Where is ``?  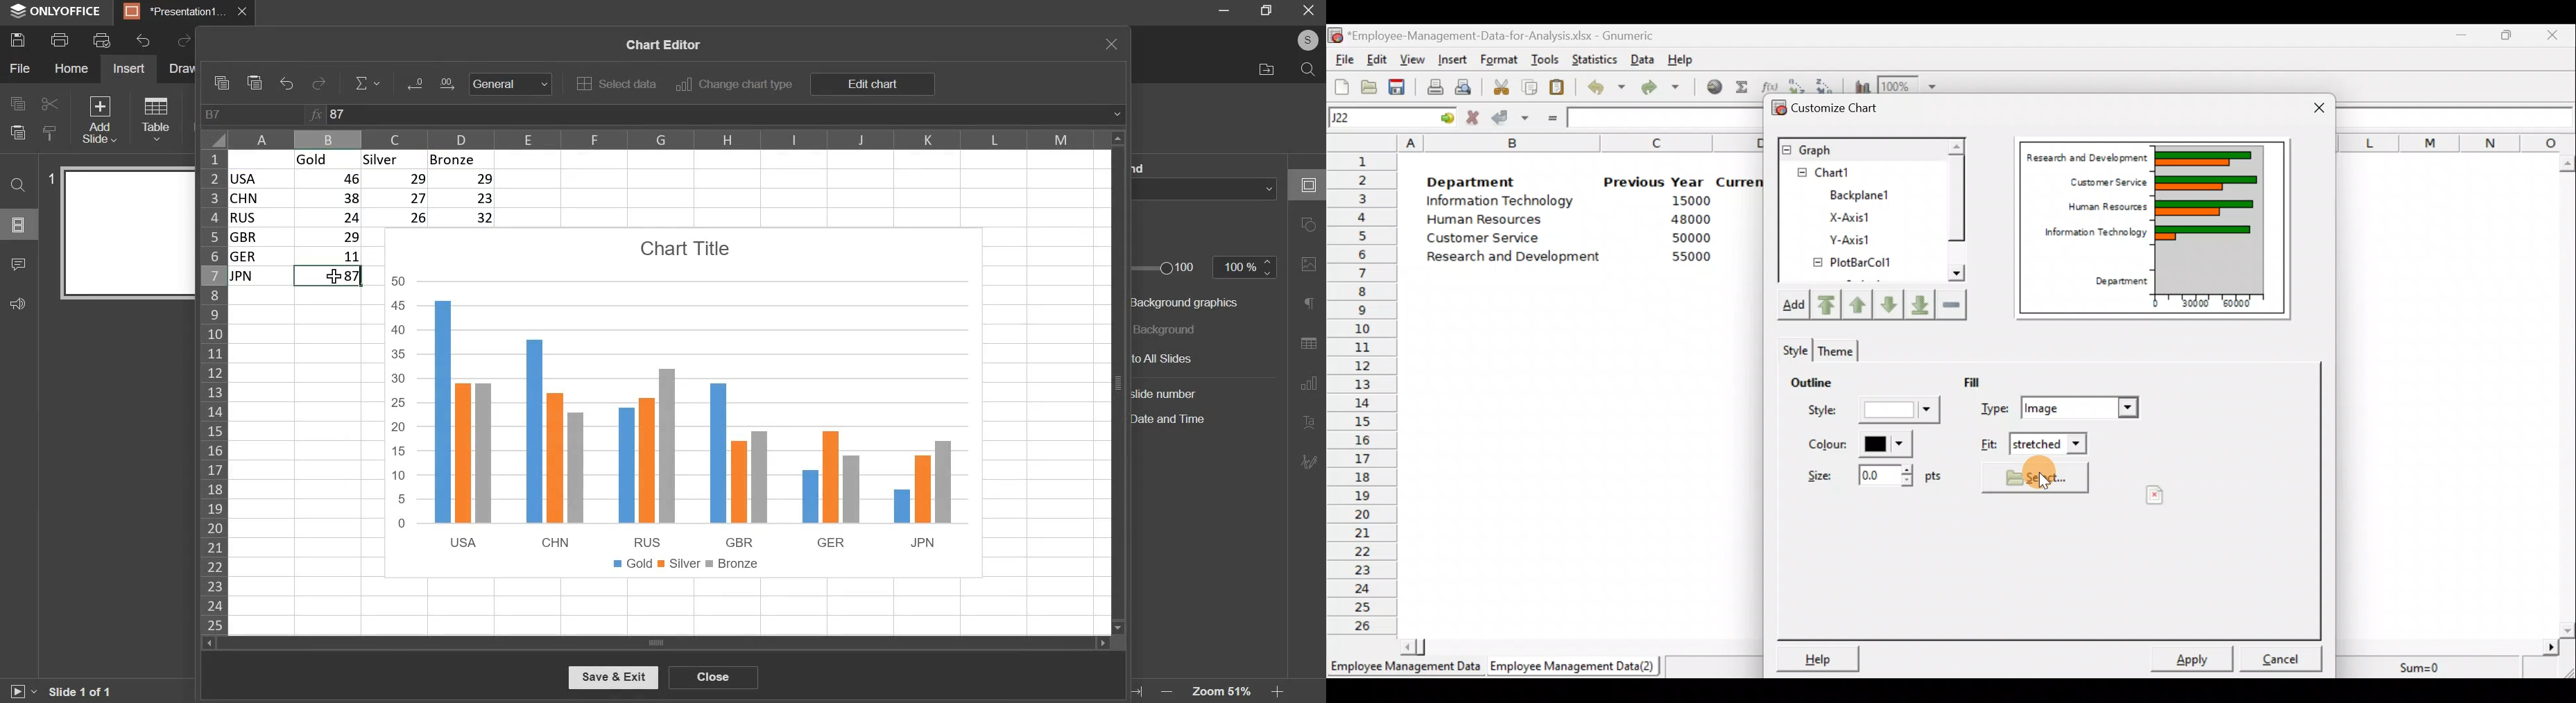  is located at coordinates (414, 86).